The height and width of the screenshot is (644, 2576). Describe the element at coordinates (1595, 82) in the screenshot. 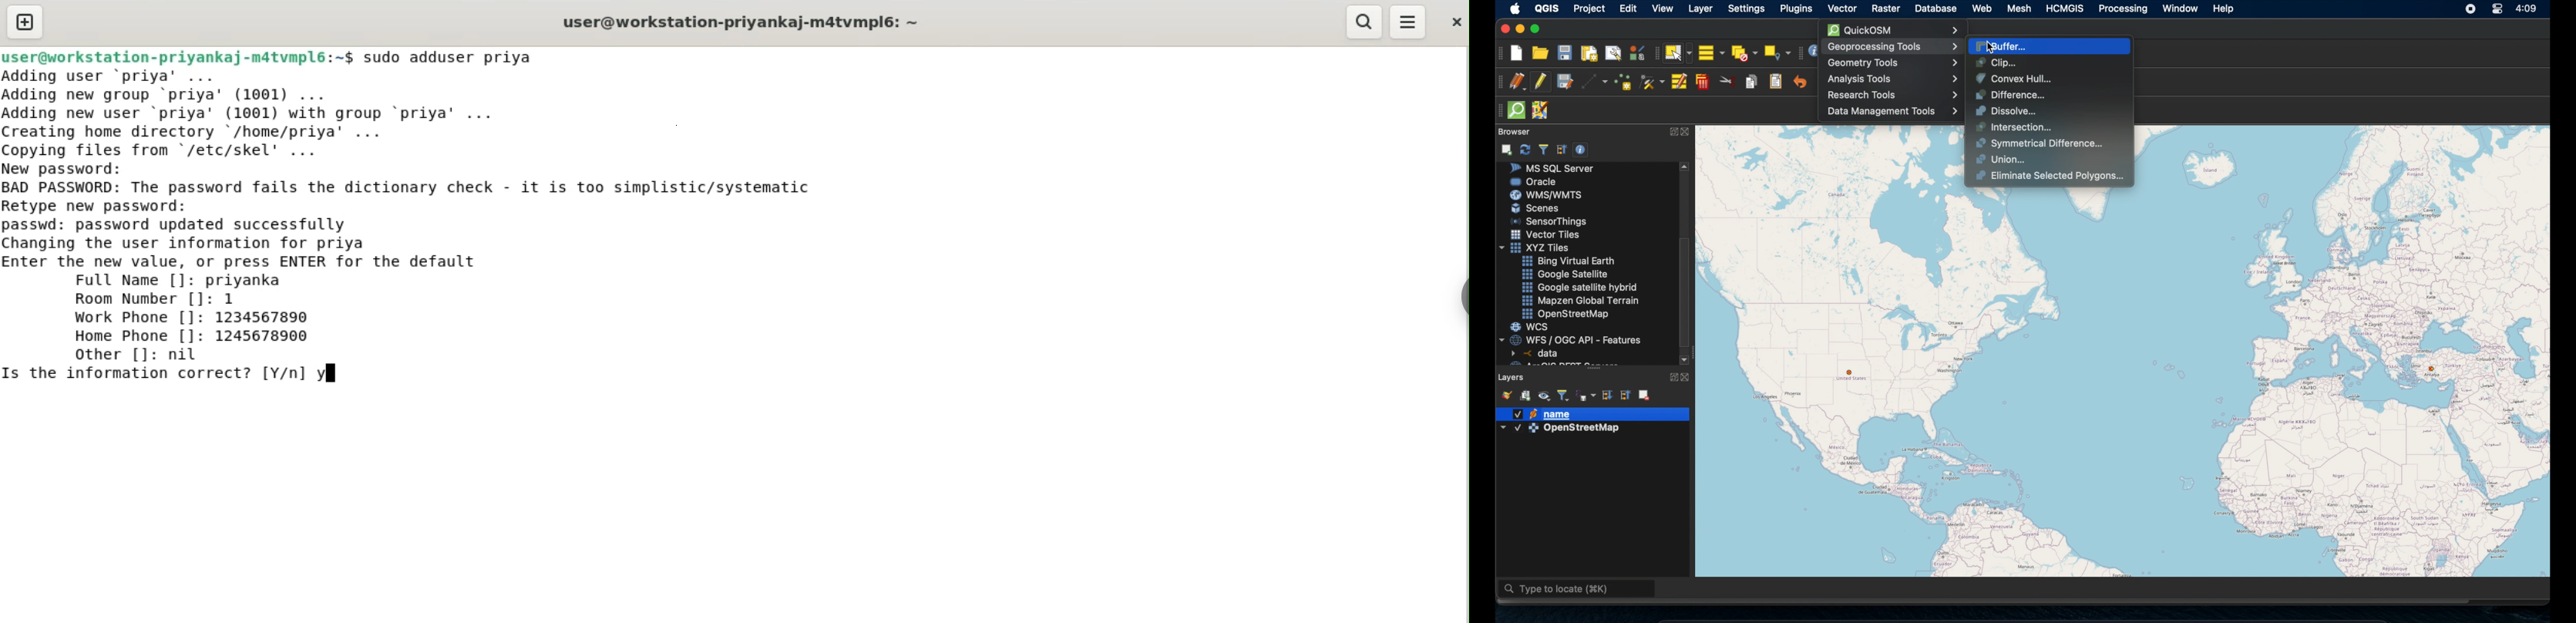

I see `digitize with segment` at that location.